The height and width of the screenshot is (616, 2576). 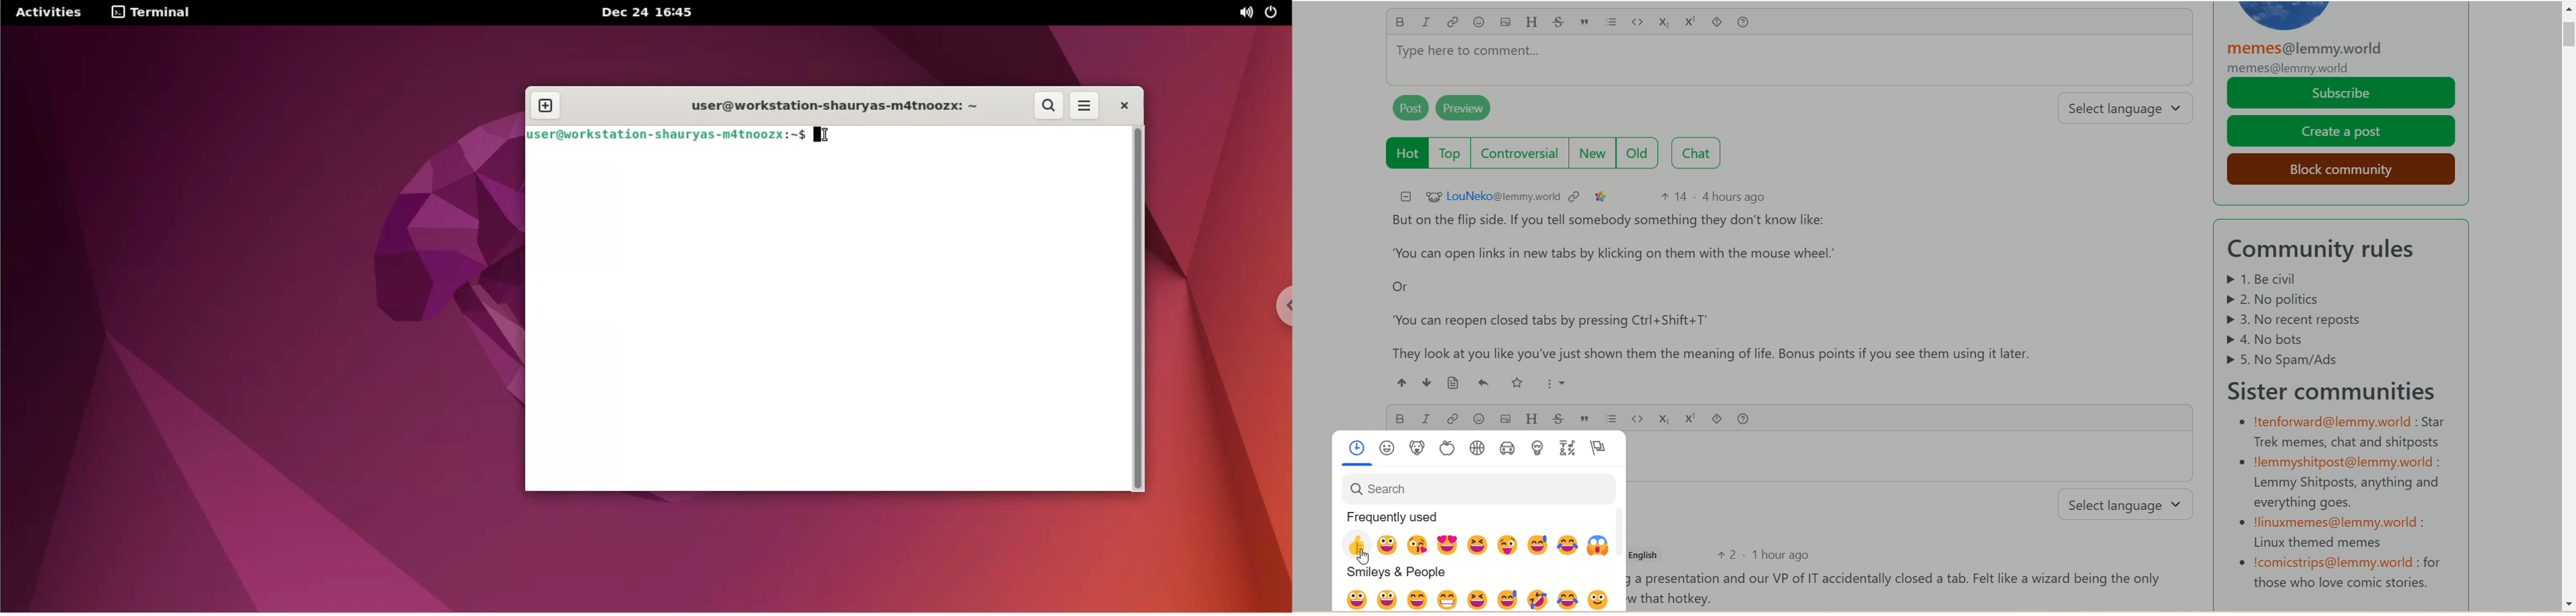 I want to click on image, so click(x=1504, y=24).